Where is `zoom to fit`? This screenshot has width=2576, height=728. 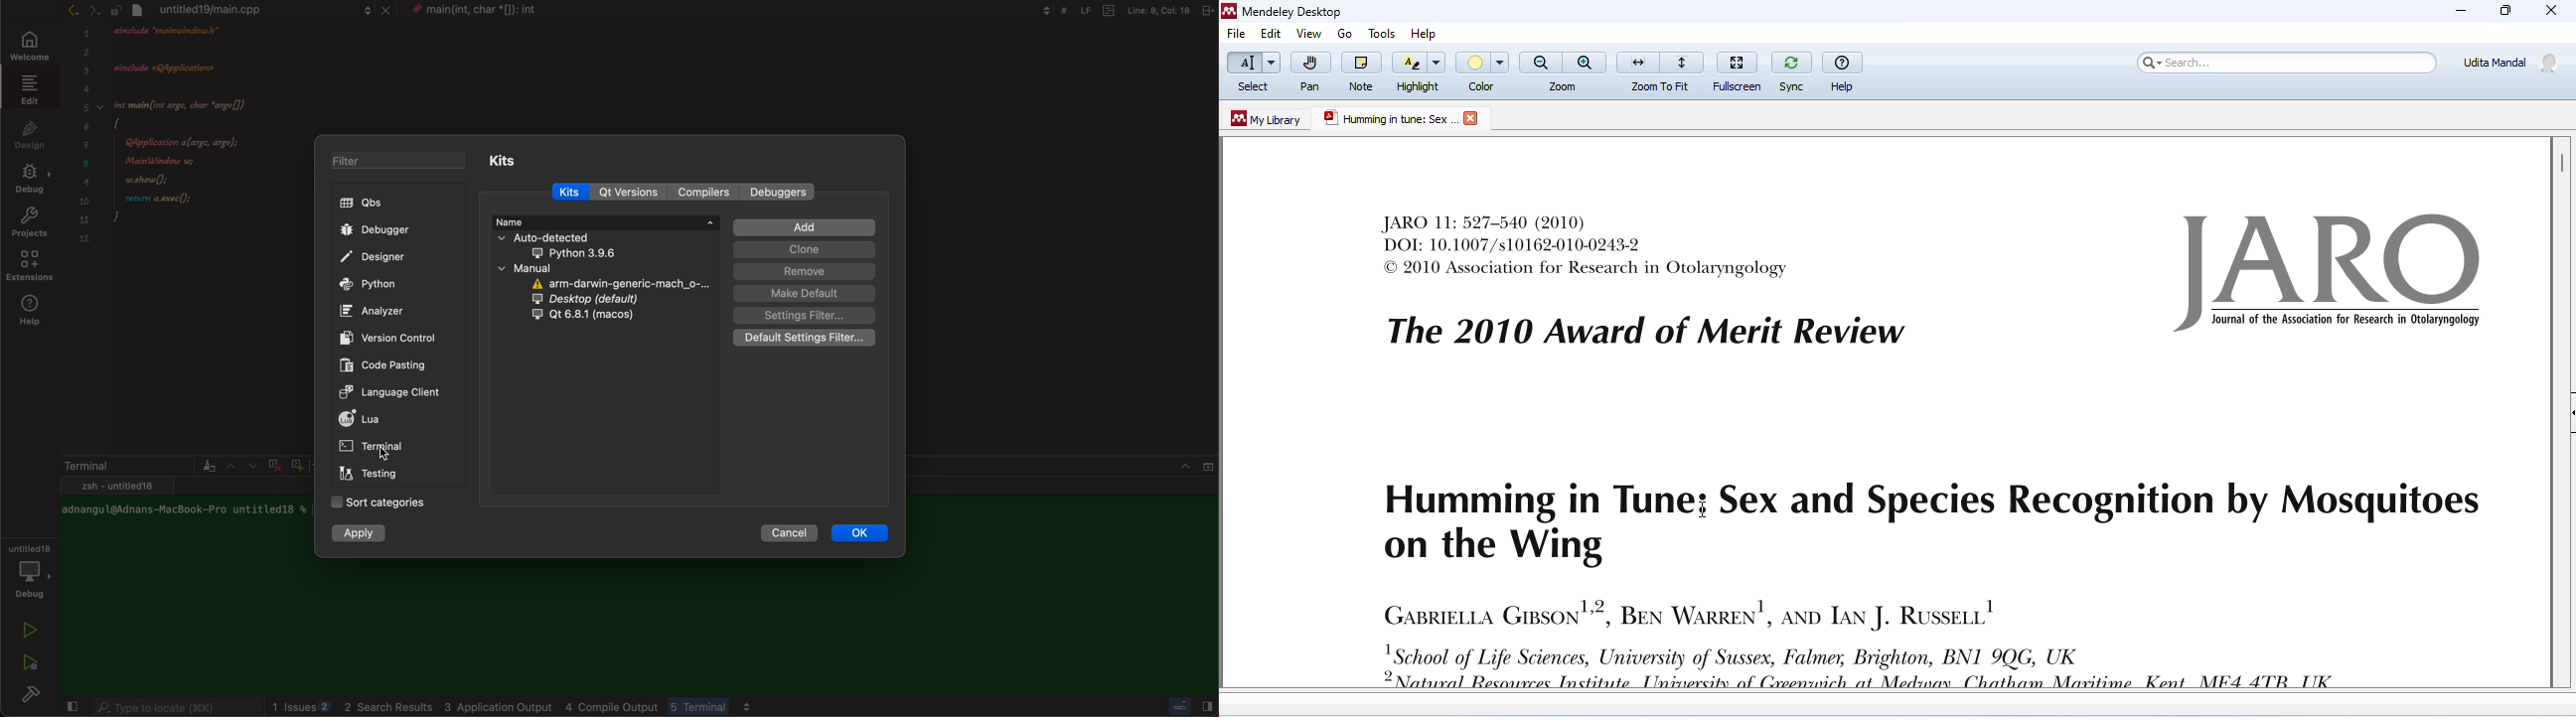 zoom to fit is located at coordinates (1661, 70).